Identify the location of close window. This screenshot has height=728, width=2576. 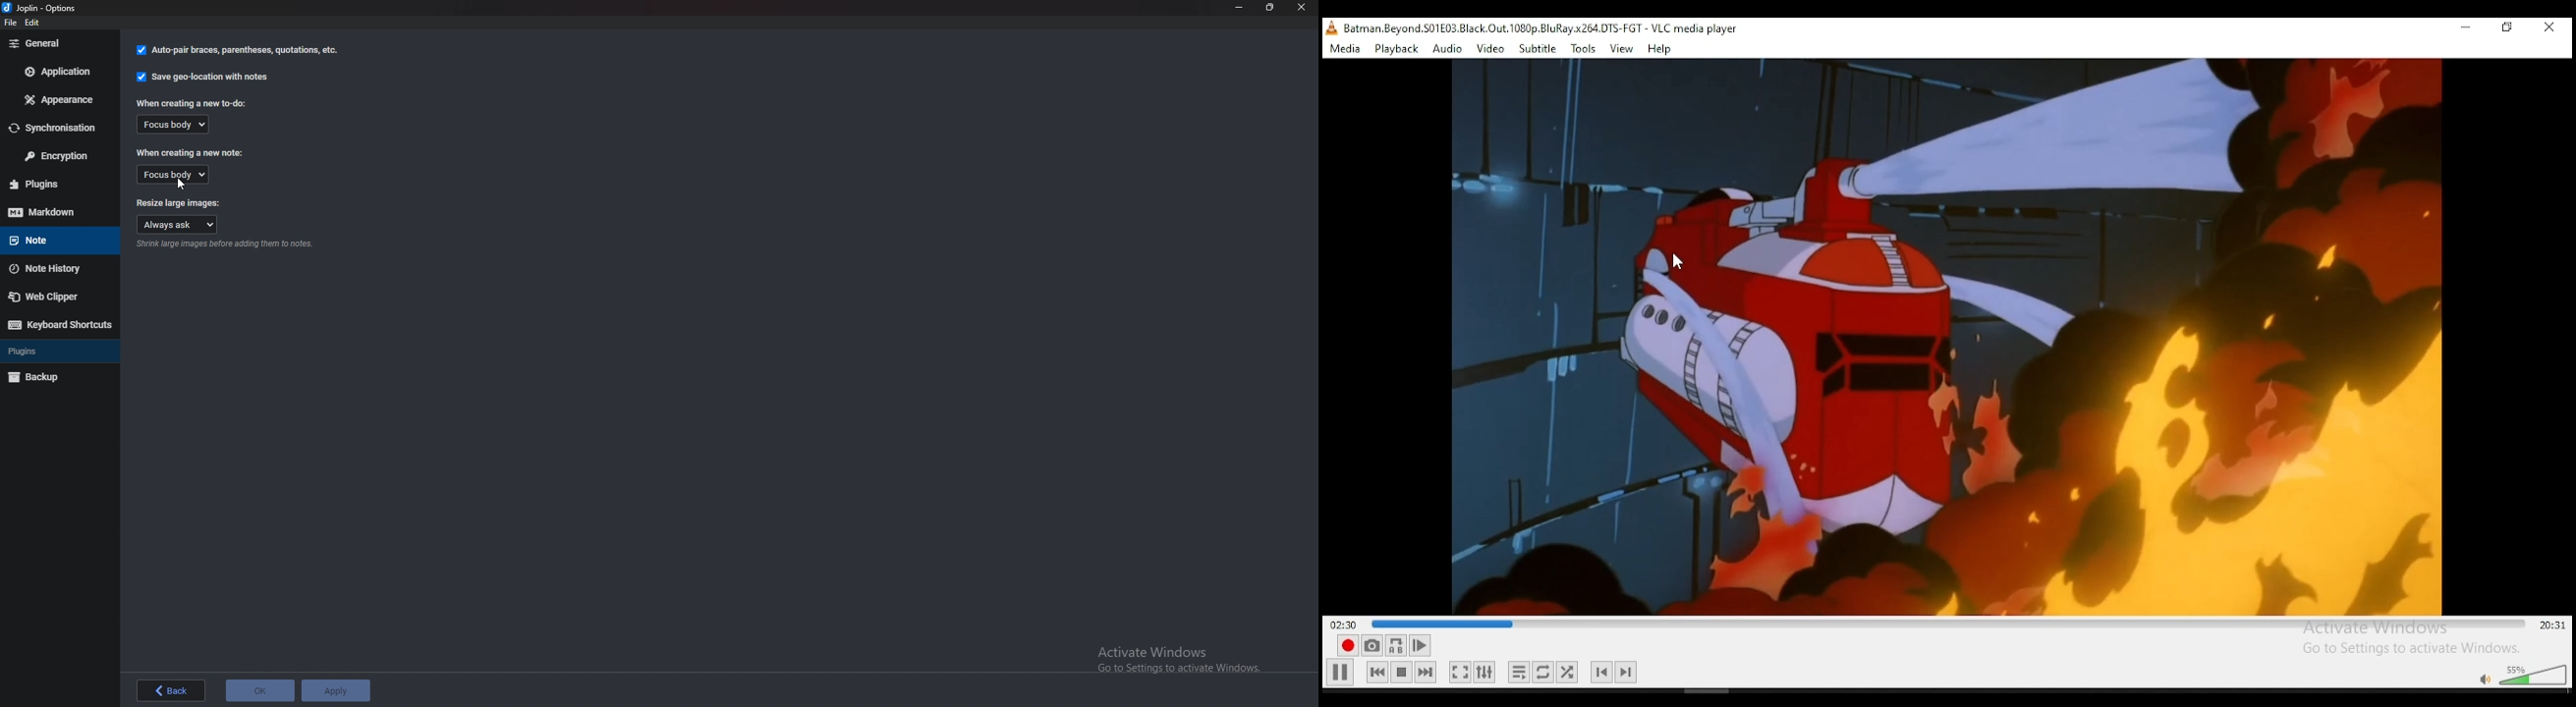
(2552, 32).